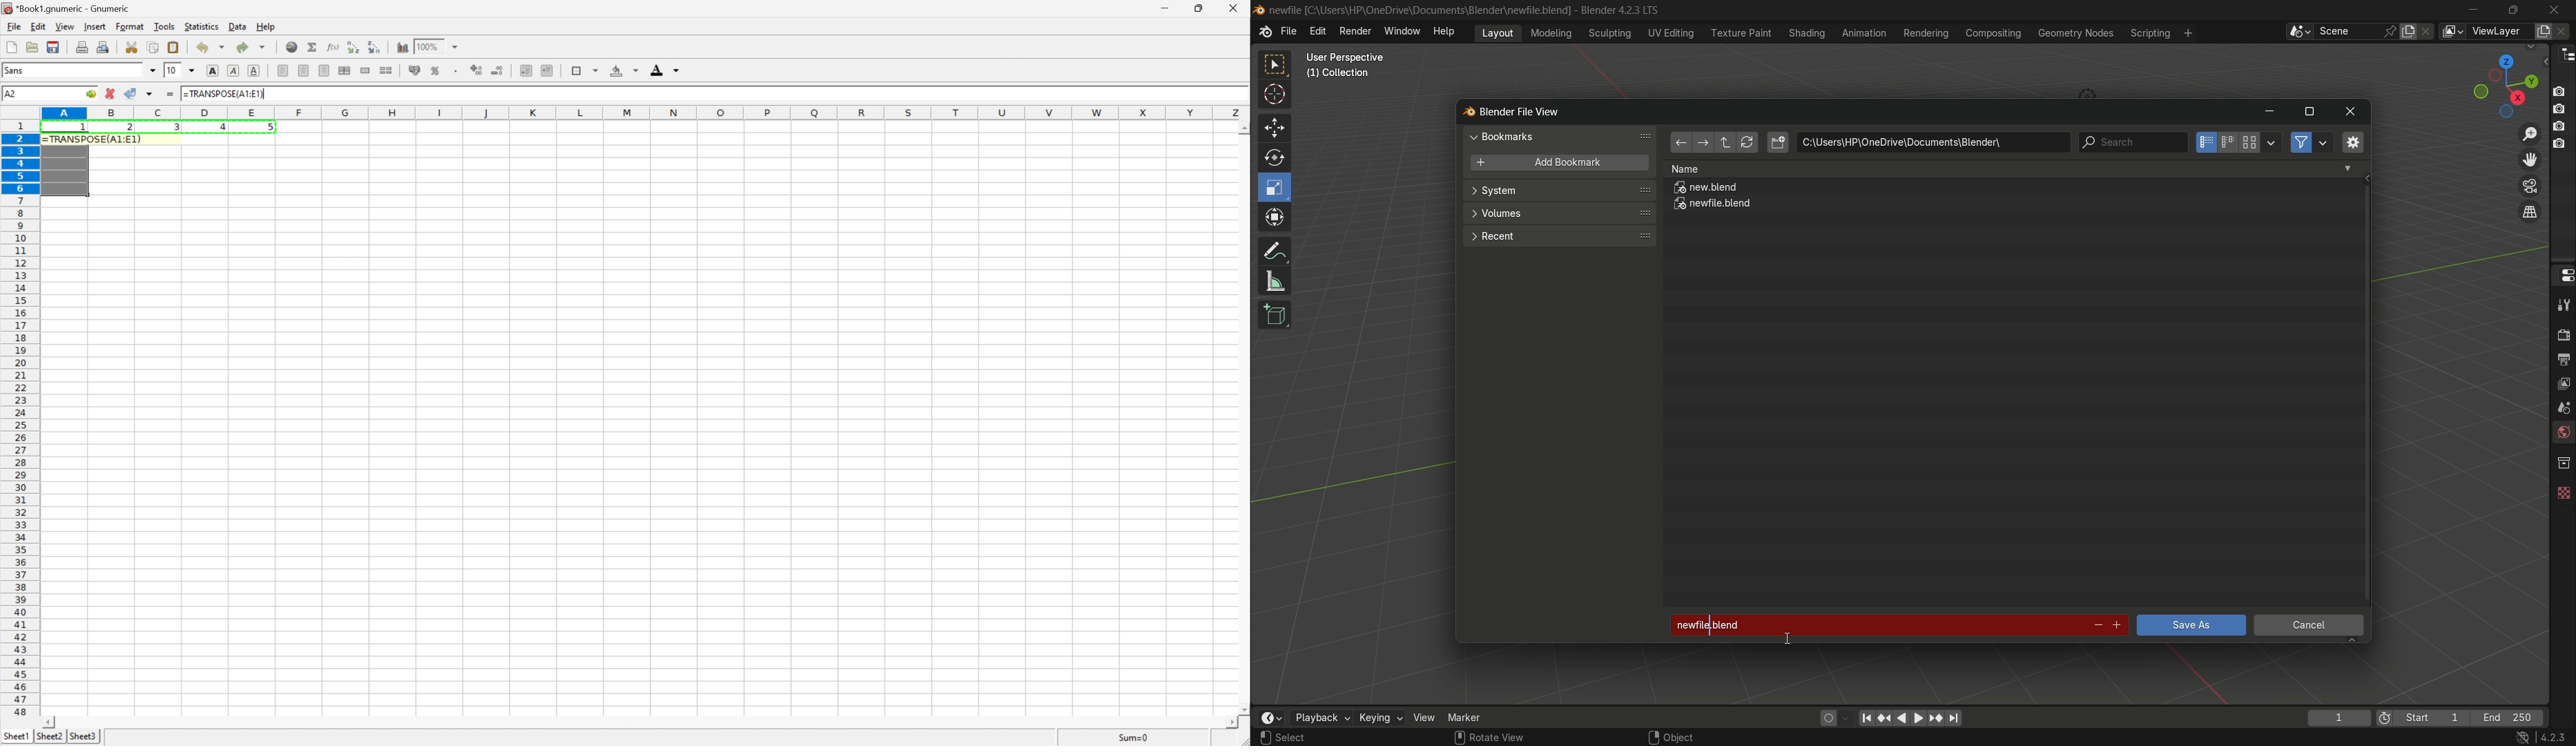  I want to click on file, so click(10, 26).